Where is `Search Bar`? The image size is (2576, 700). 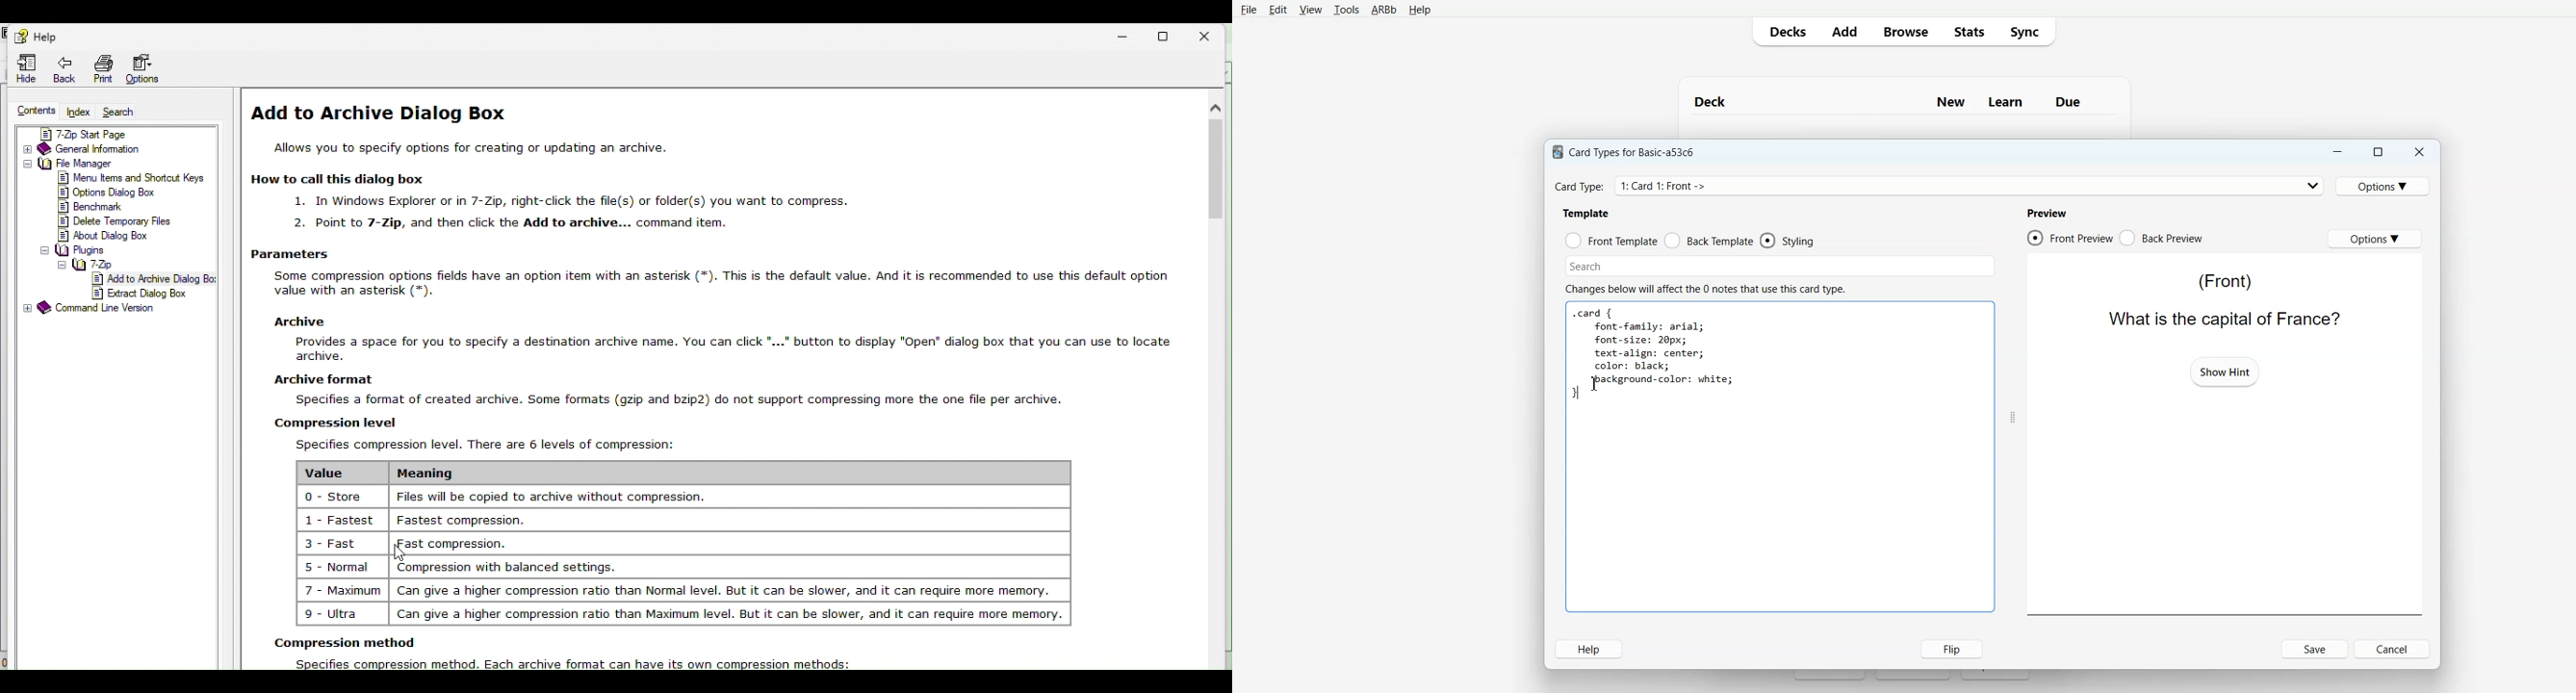 Search Bar is located at coordinates (1780, 266).